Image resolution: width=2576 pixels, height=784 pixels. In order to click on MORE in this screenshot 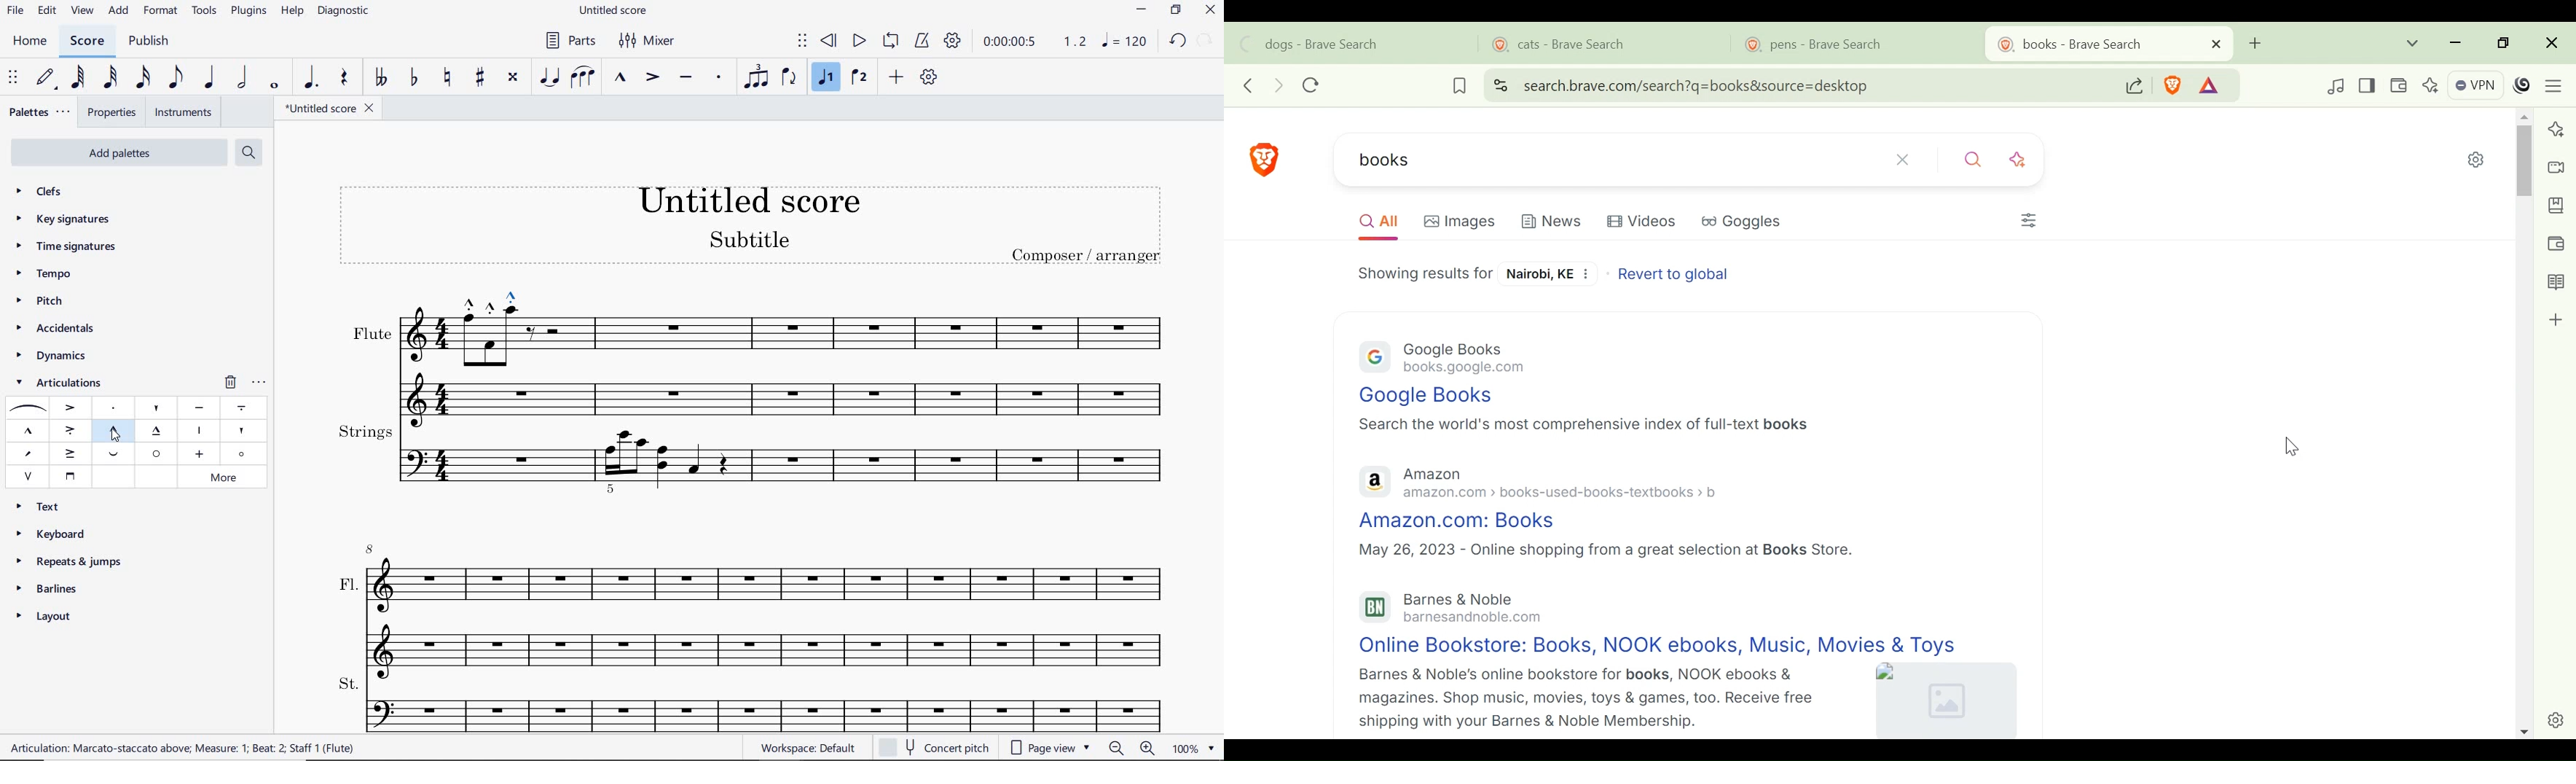, I will do `click(227, 477)`.